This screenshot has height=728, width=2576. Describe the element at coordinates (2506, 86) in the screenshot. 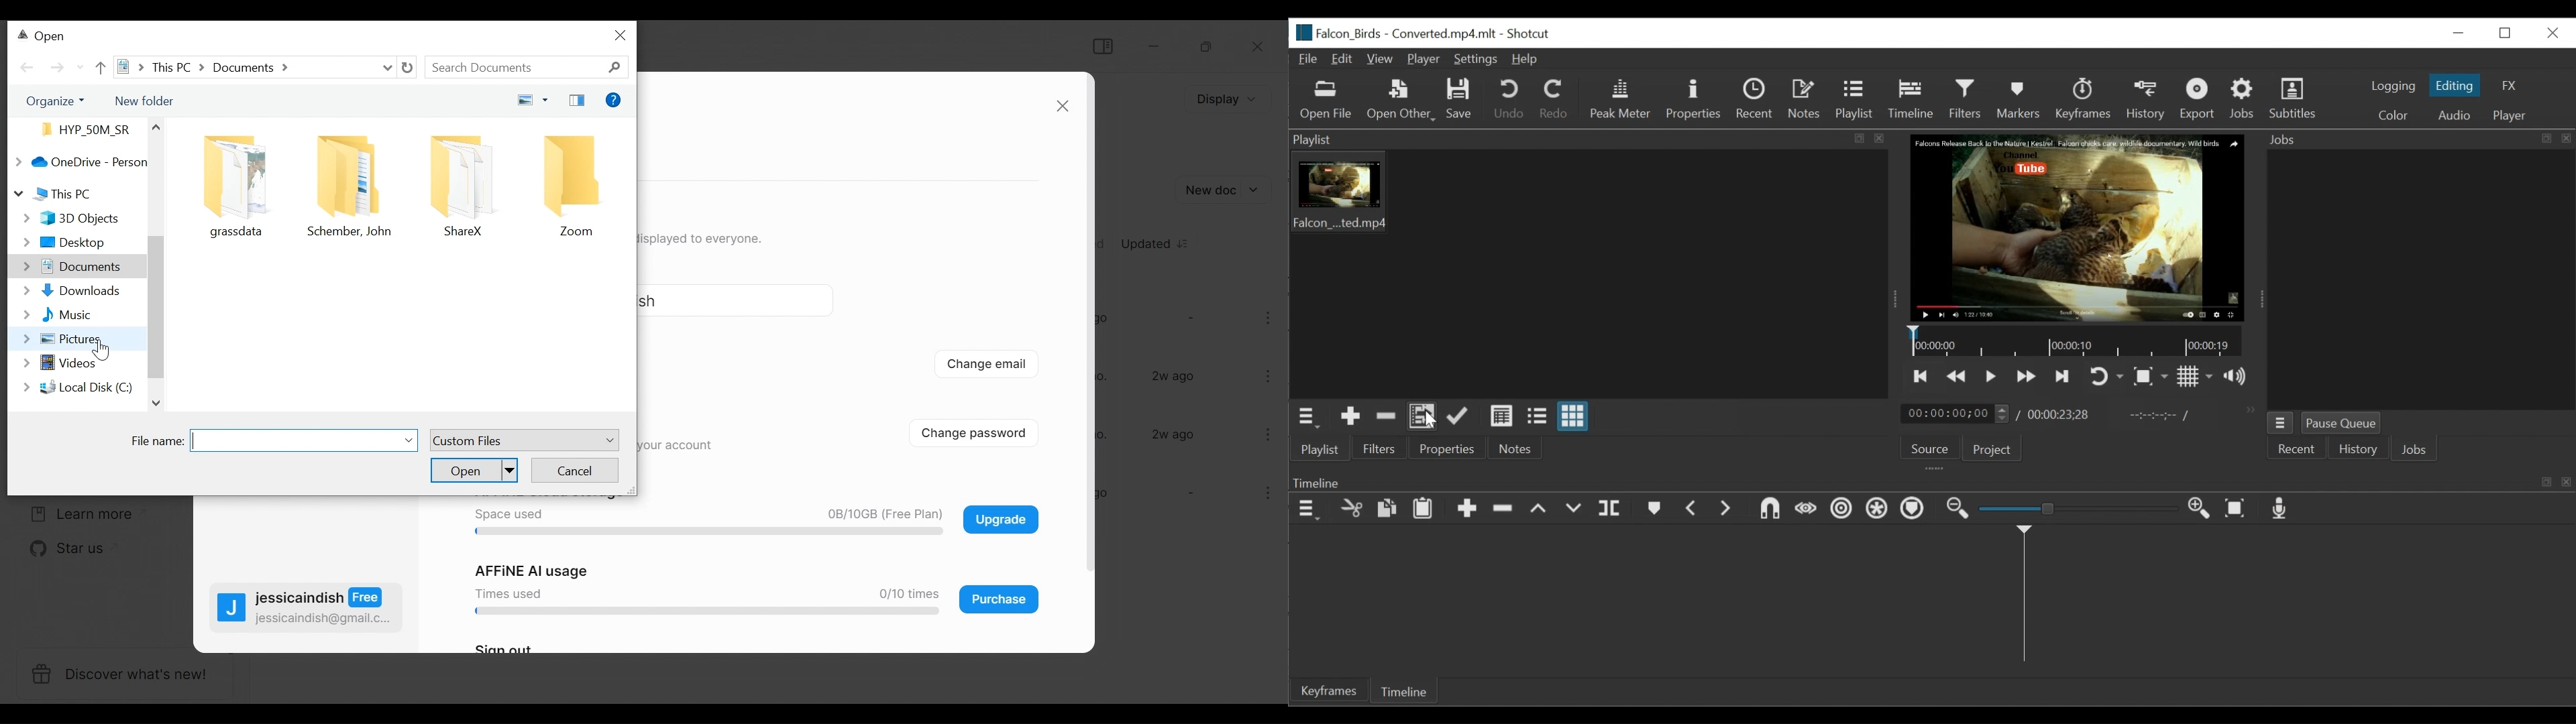

I see `FX` at that location.